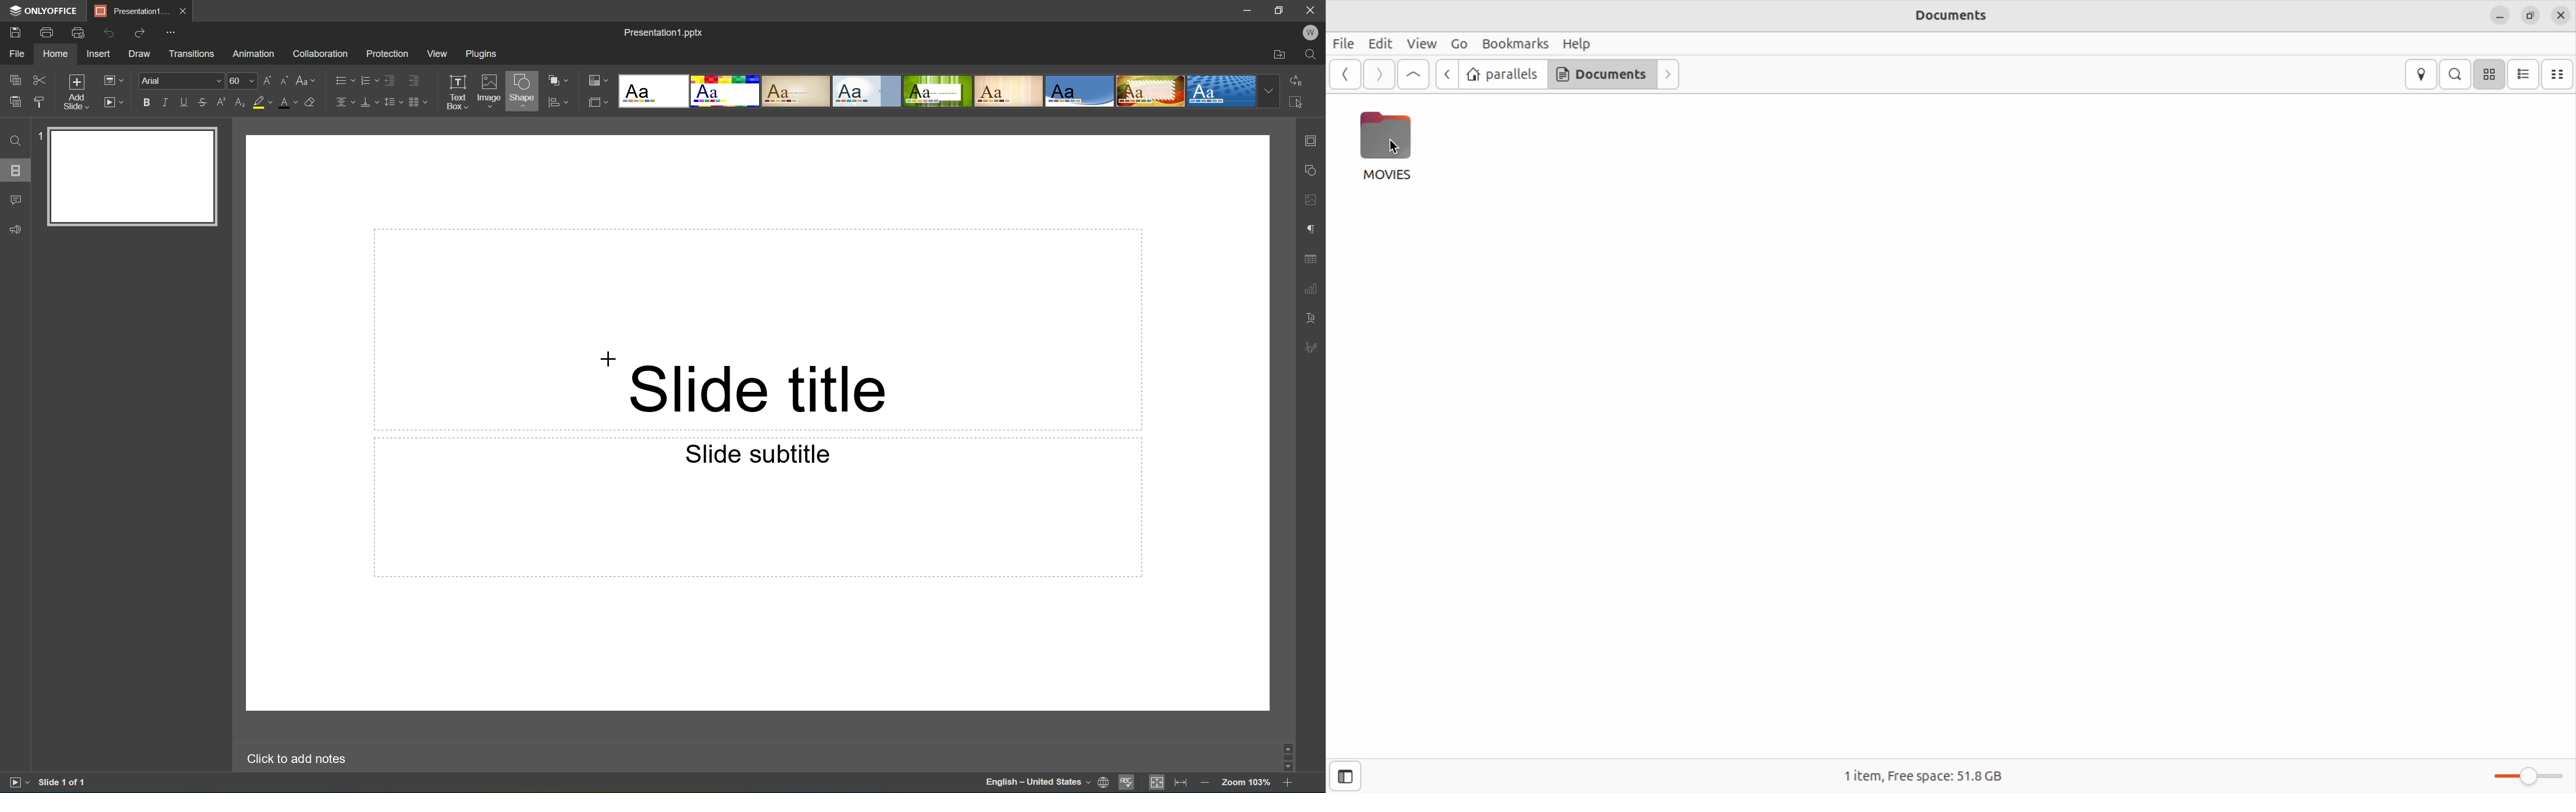  I want to click on Start slideshow, so click(16, 785).